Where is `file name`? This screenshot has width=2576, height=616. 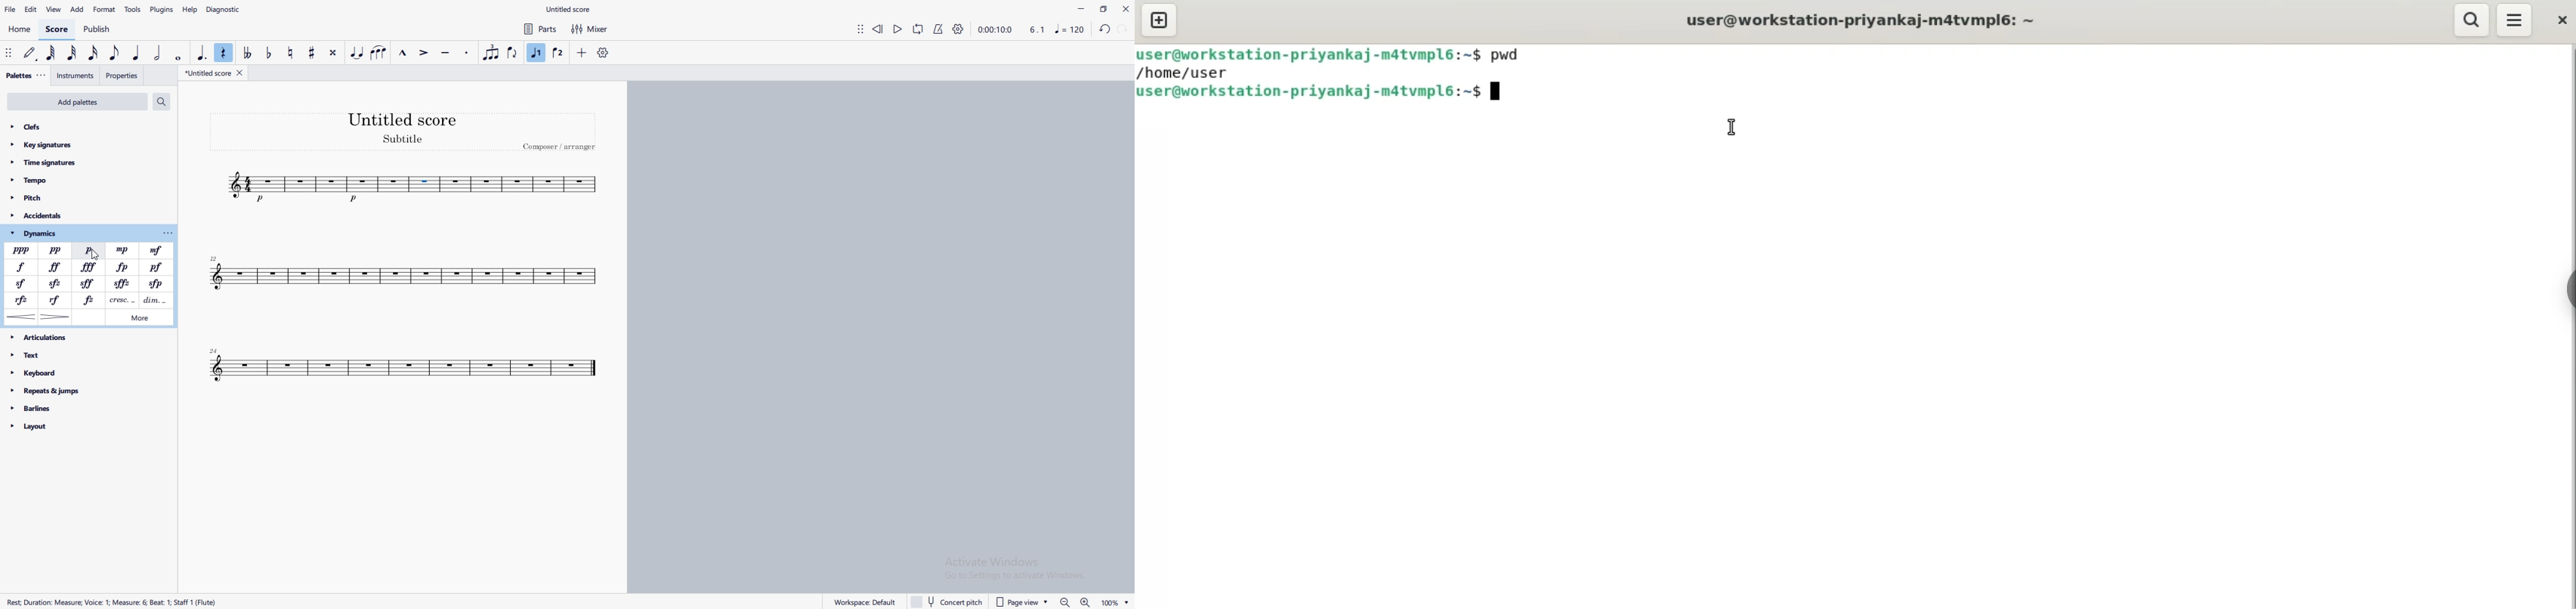 file name is located at coordinates (569, 9).